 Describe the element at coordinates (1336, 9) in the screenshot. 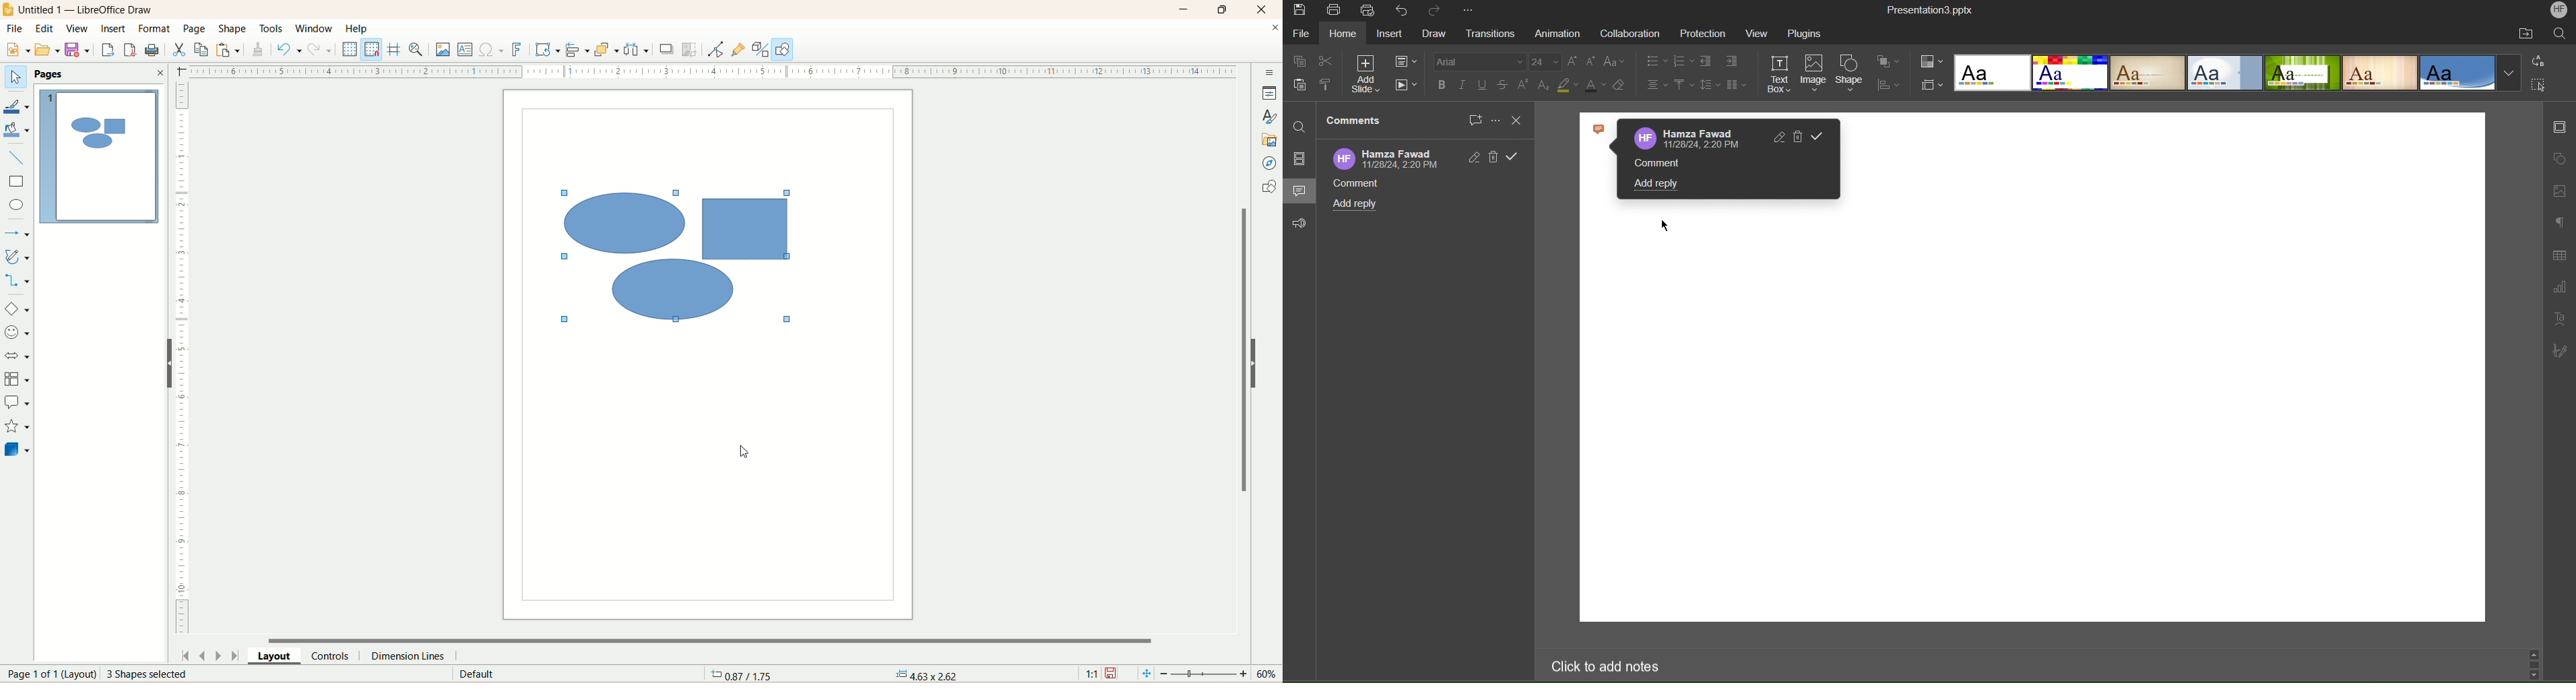

I see `Print` at that location.